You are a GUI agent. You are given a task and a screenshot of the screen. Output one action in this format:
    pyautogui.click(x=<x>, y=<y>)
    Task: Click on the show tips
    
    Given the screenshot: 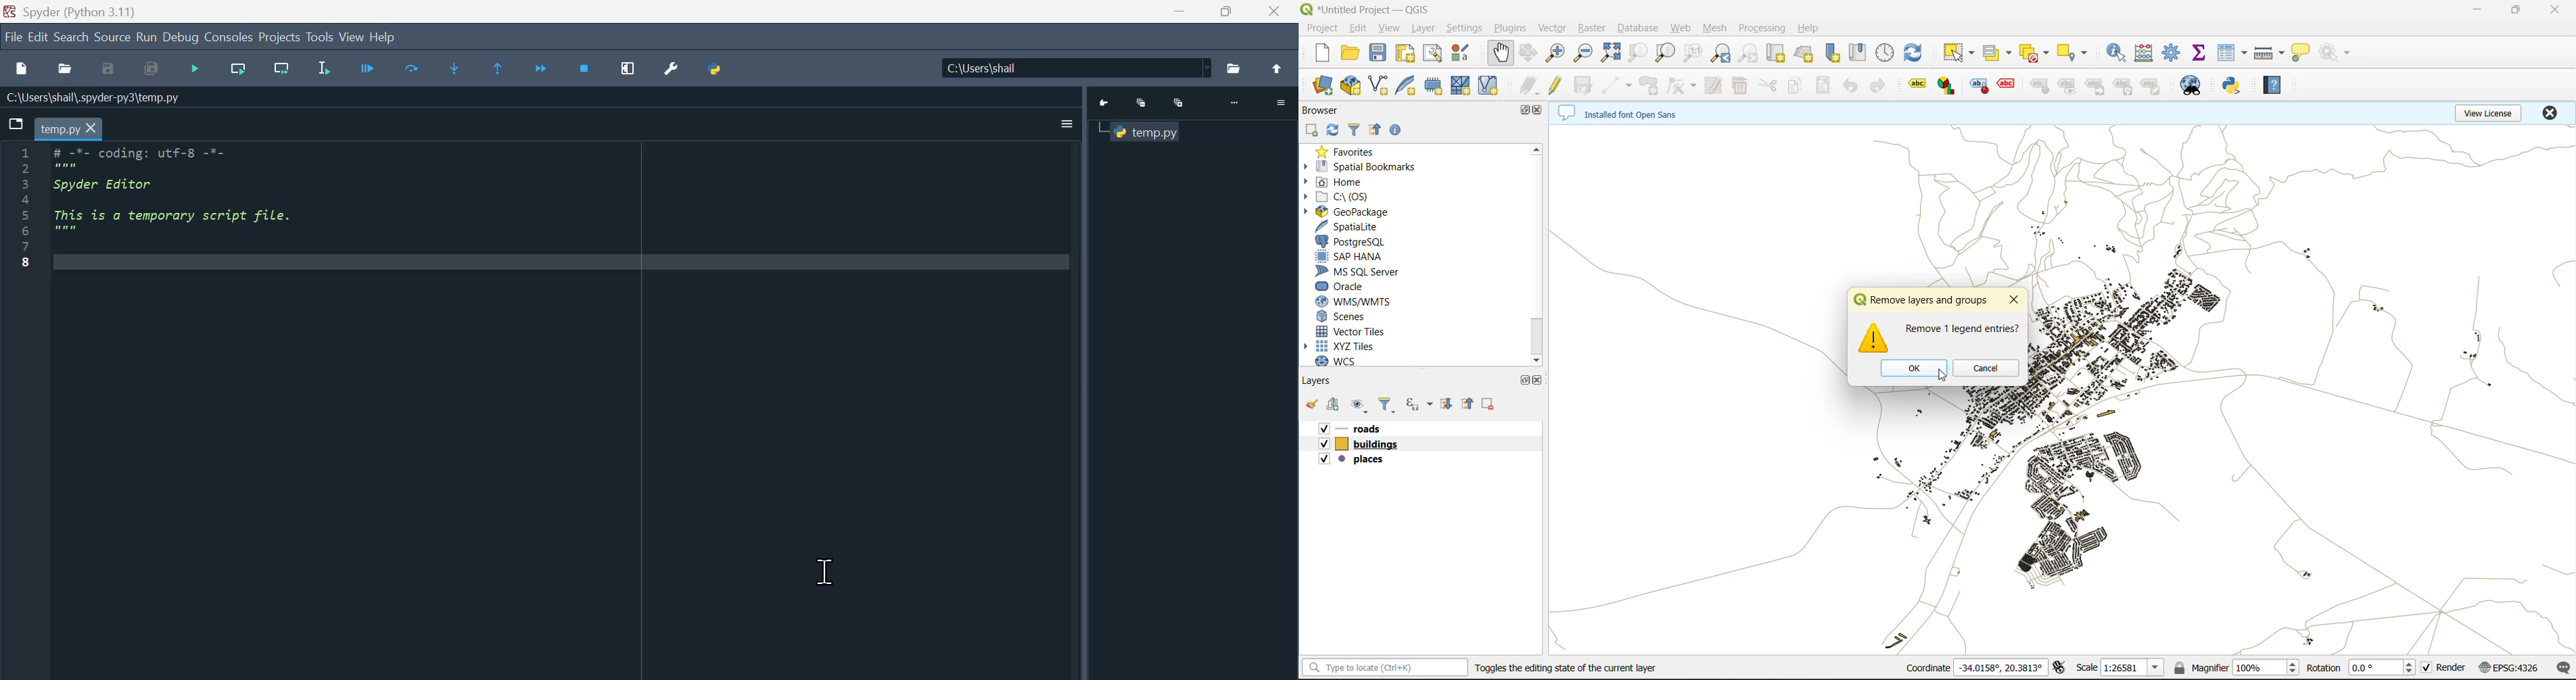 What is the action you would take?
    pyautogui.click(x=2301, y=54)
    